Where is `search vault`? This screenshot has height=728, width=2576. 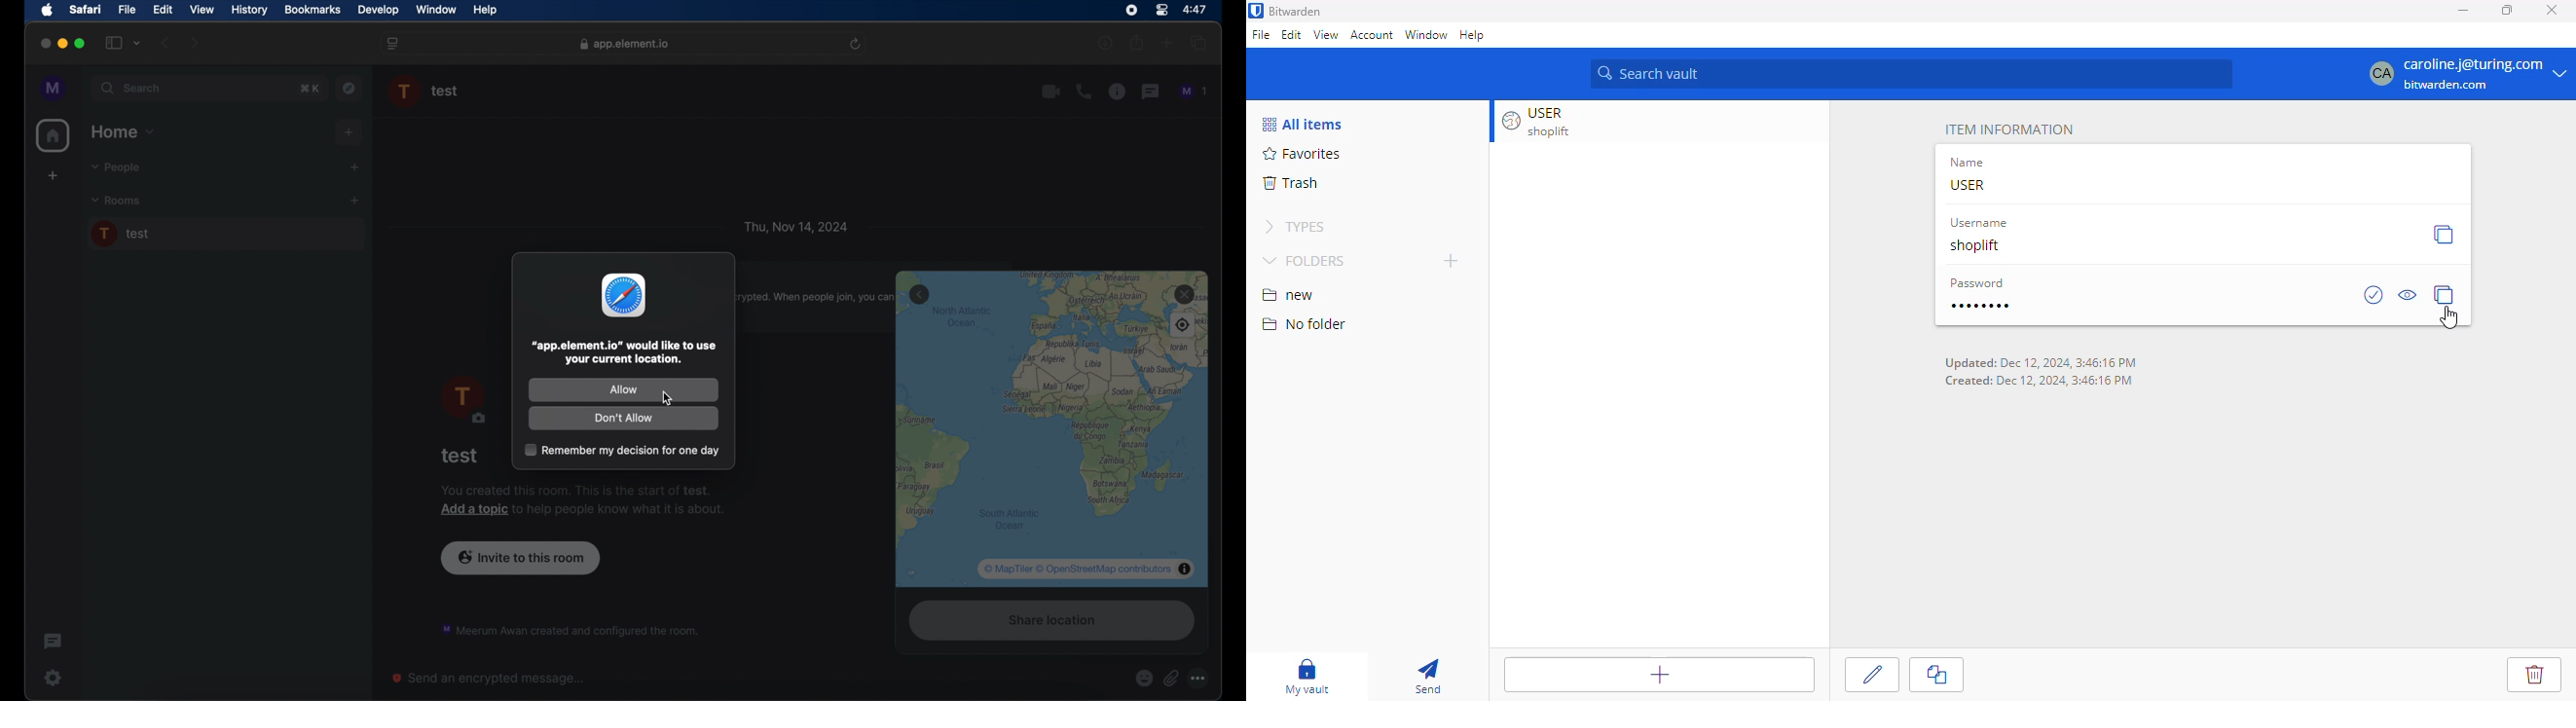 search vault is located at coordinates (1914, 71).